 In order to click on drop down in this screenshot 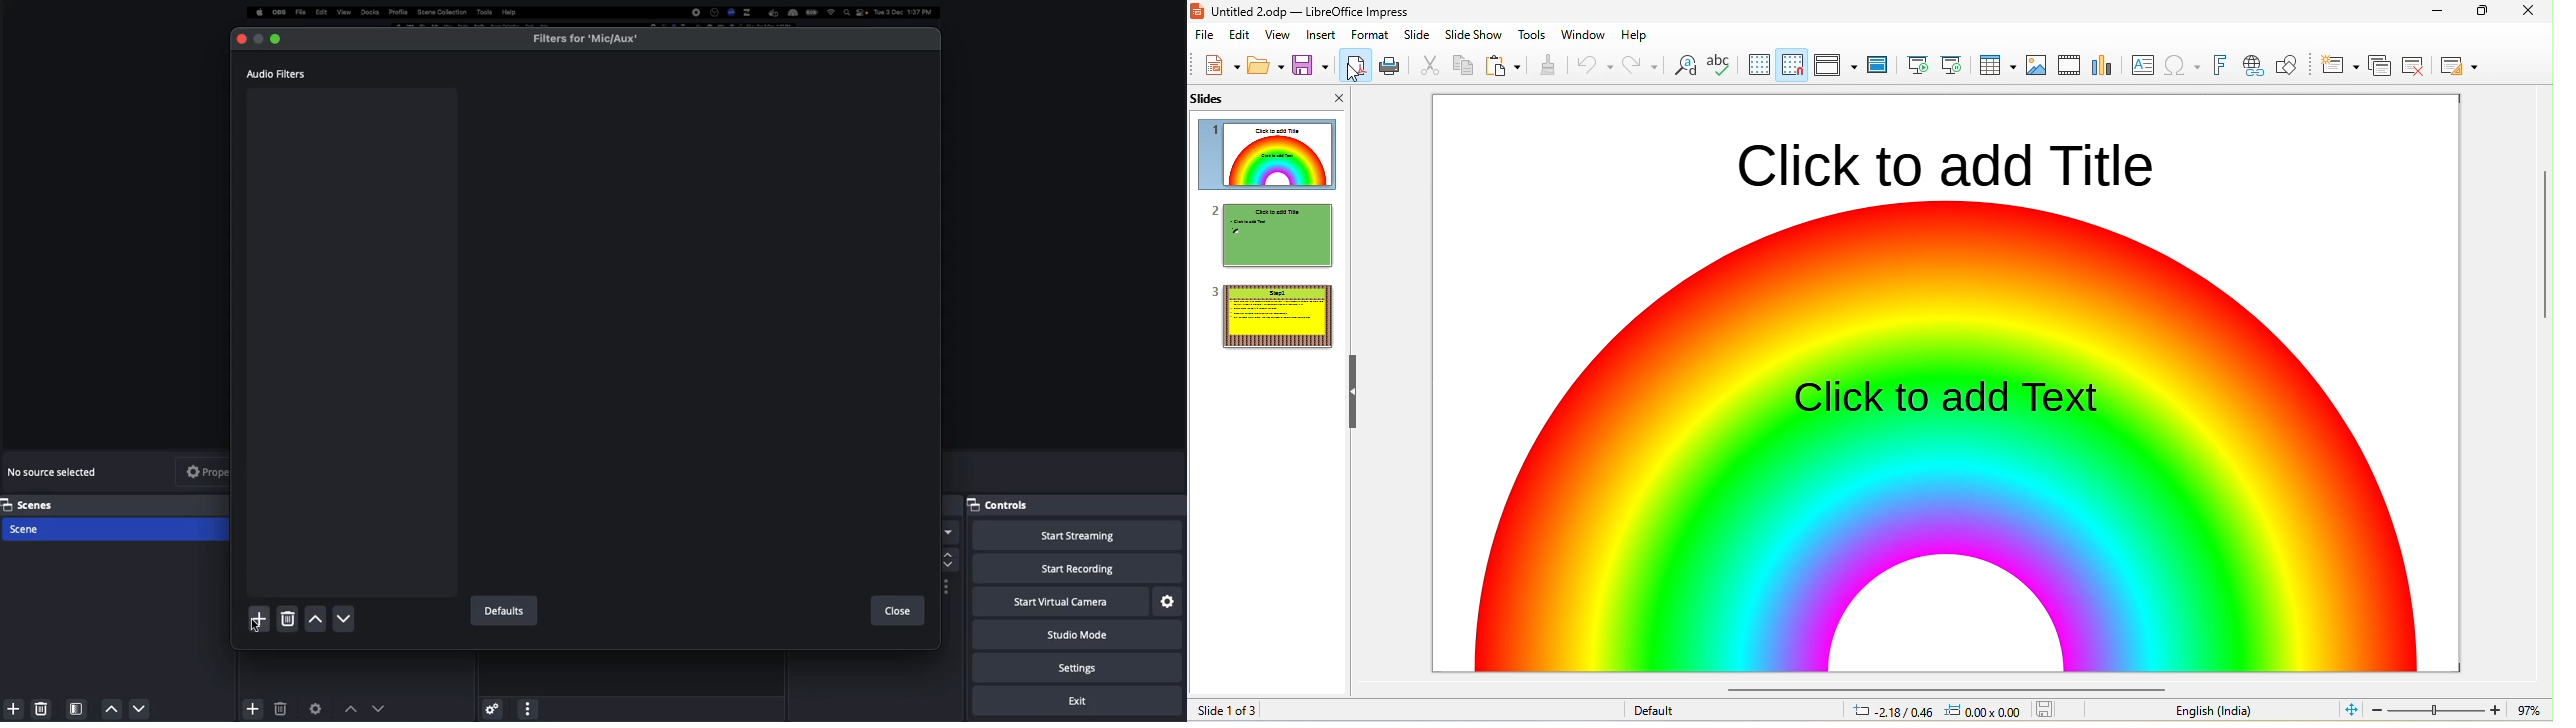, I will do `click(949, 523)`.